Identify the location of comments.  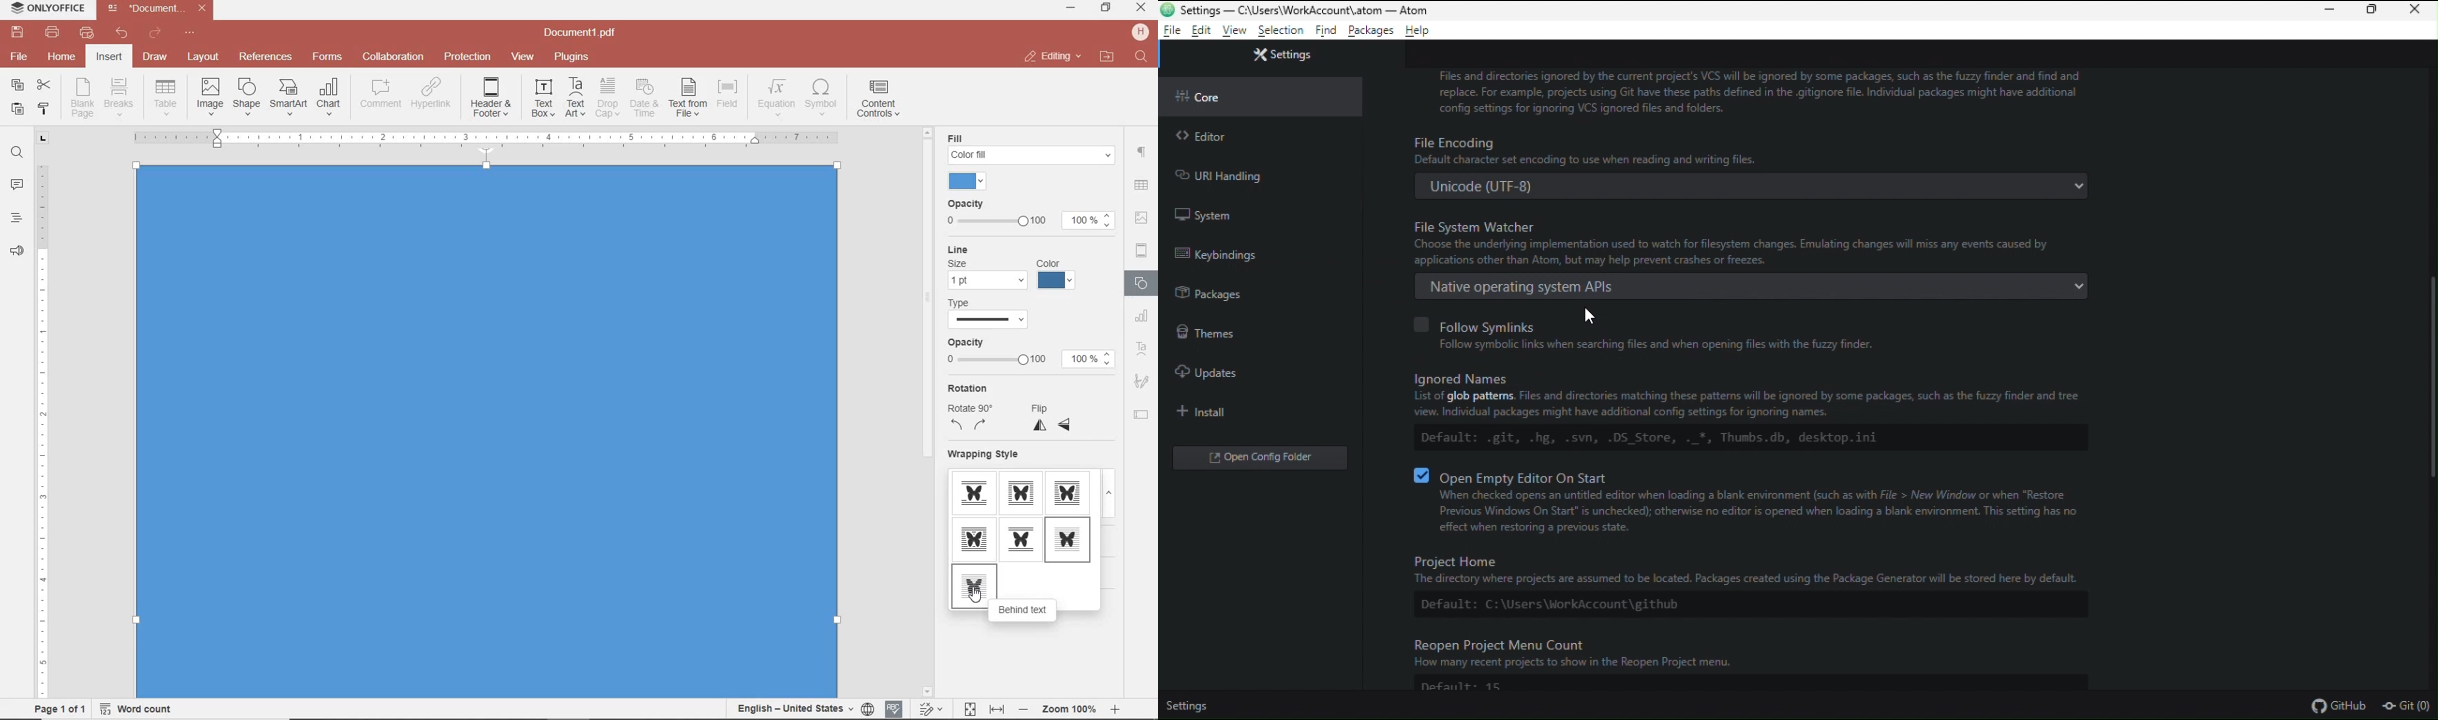
(17, 186).